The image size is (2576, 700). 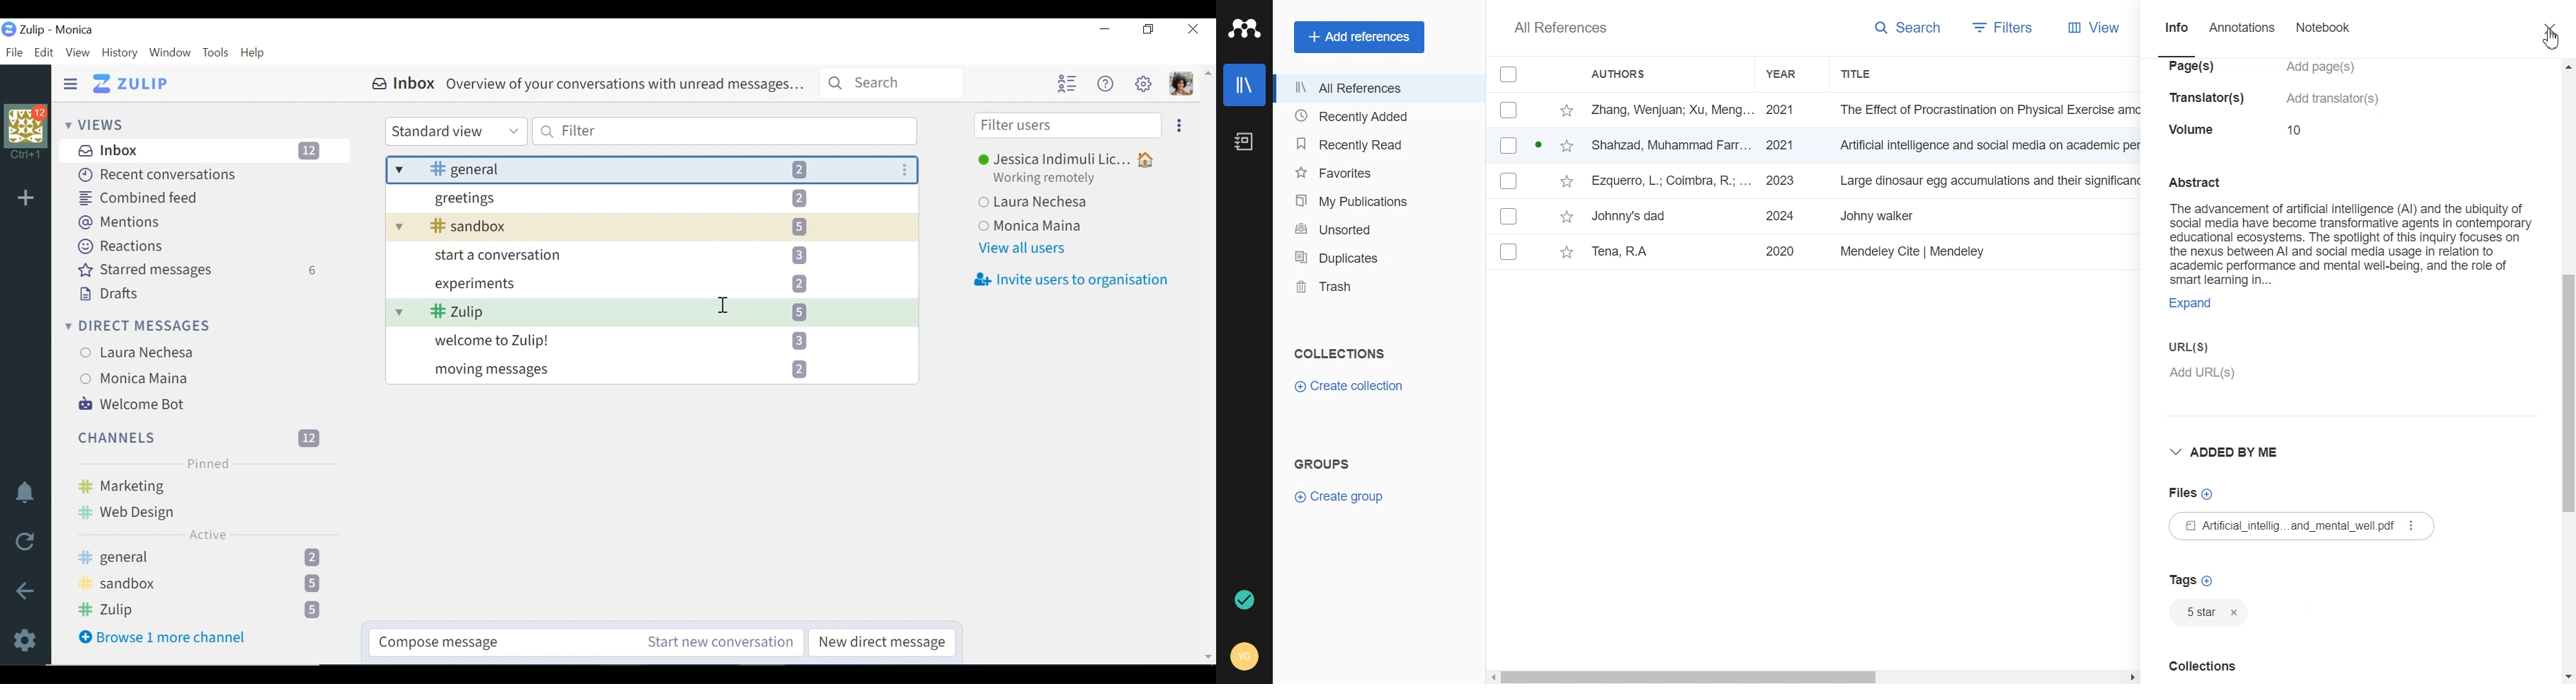 What do you see at coordinates (199, 557) in the screenshot?
I see `#general 2` at bounding box center [199, 557].